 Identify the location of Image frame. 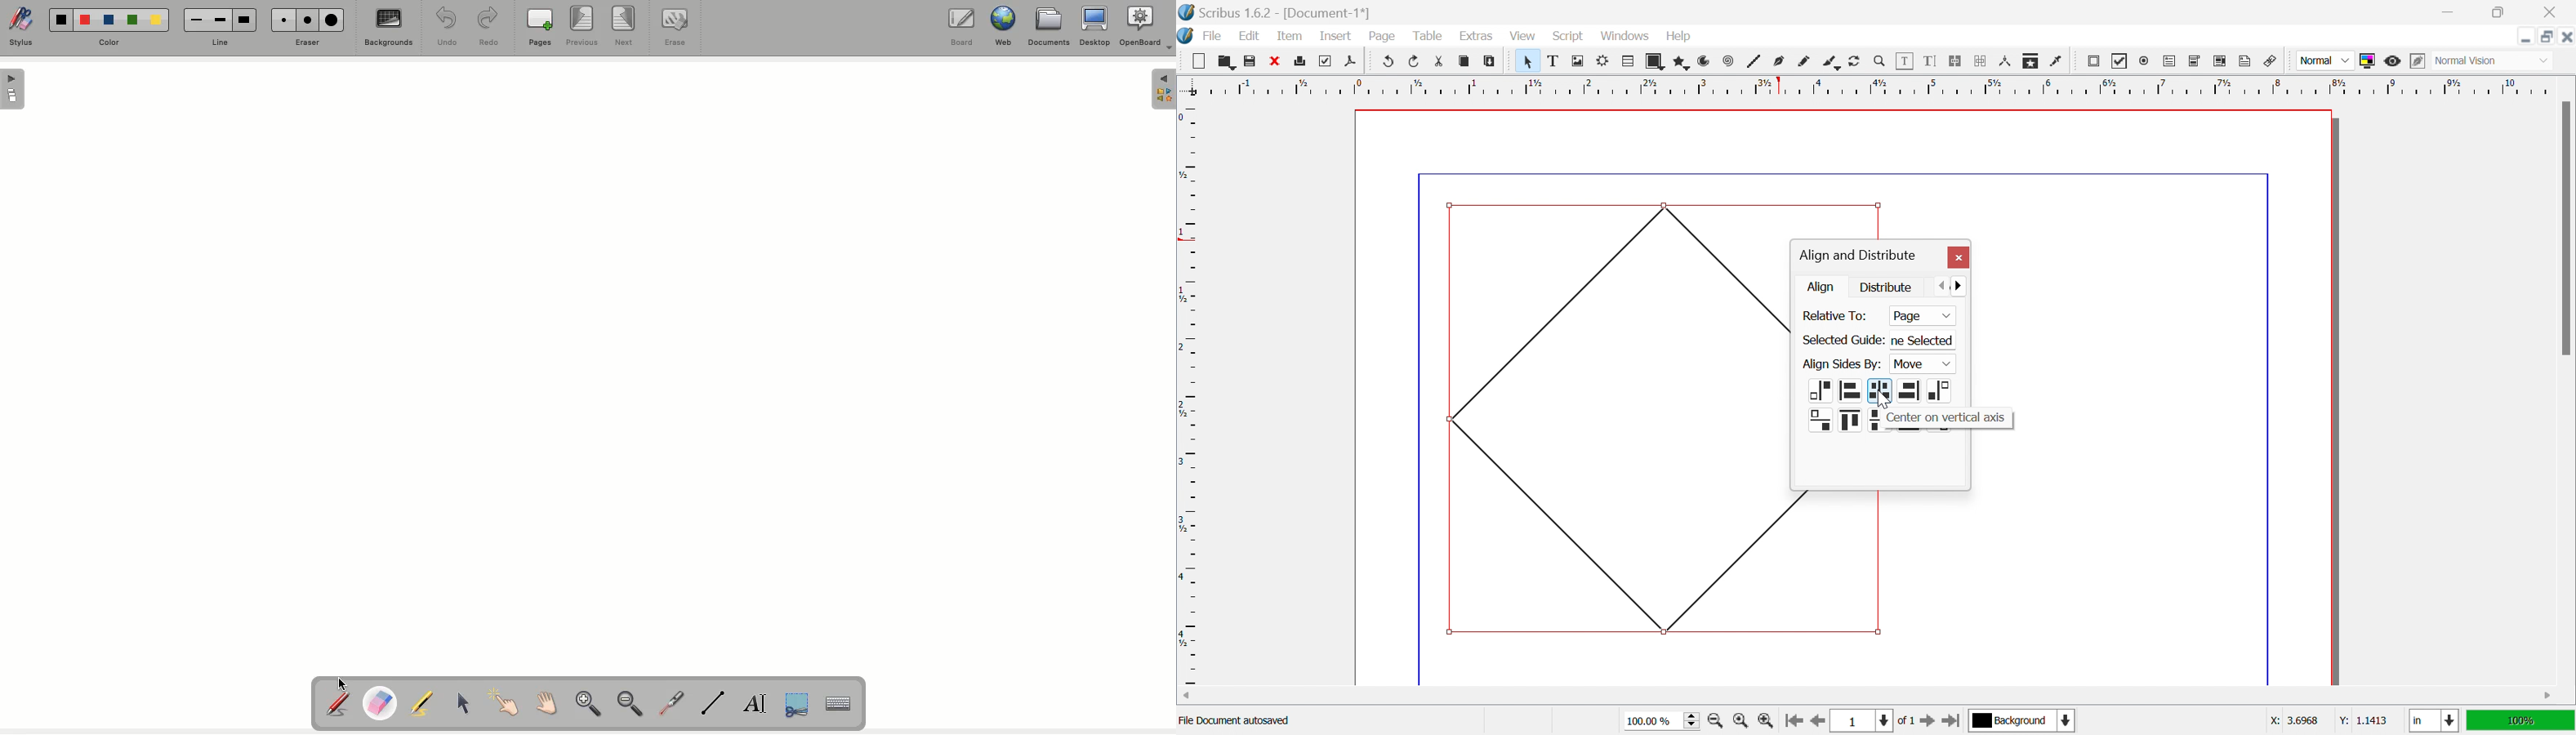
(1579, 60).